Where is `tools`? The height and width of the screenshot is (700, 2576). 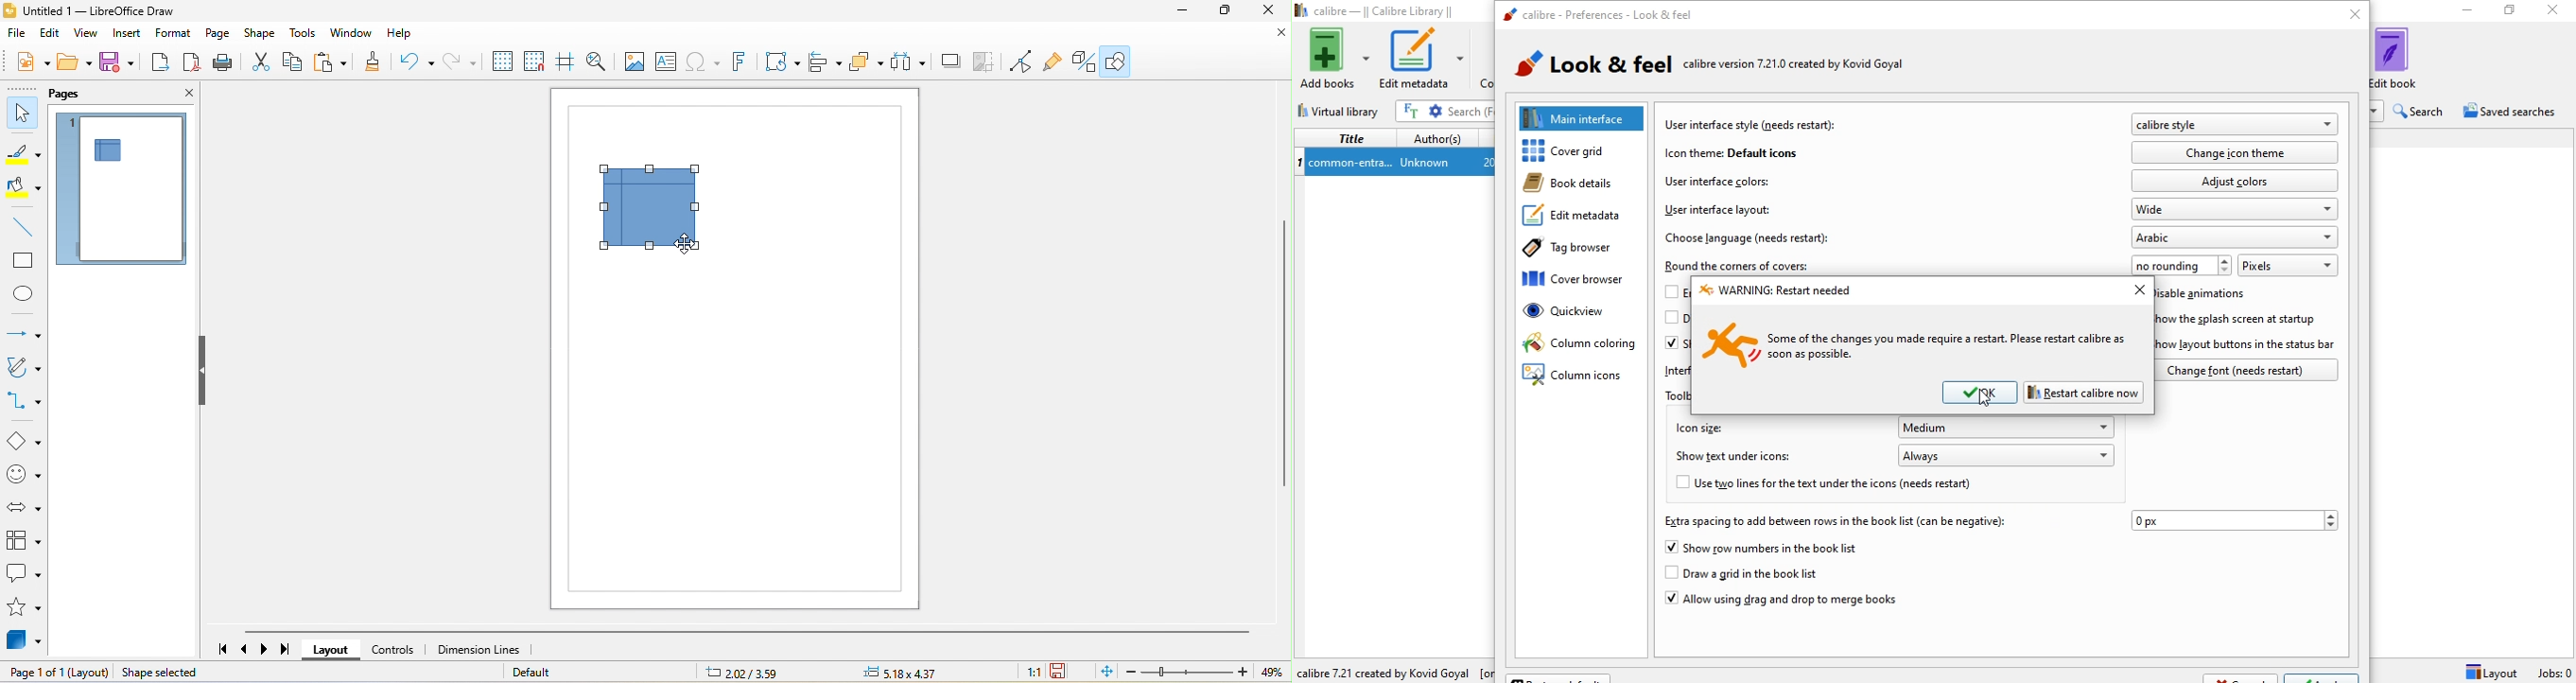
tools is located at coordinates (305, 36).